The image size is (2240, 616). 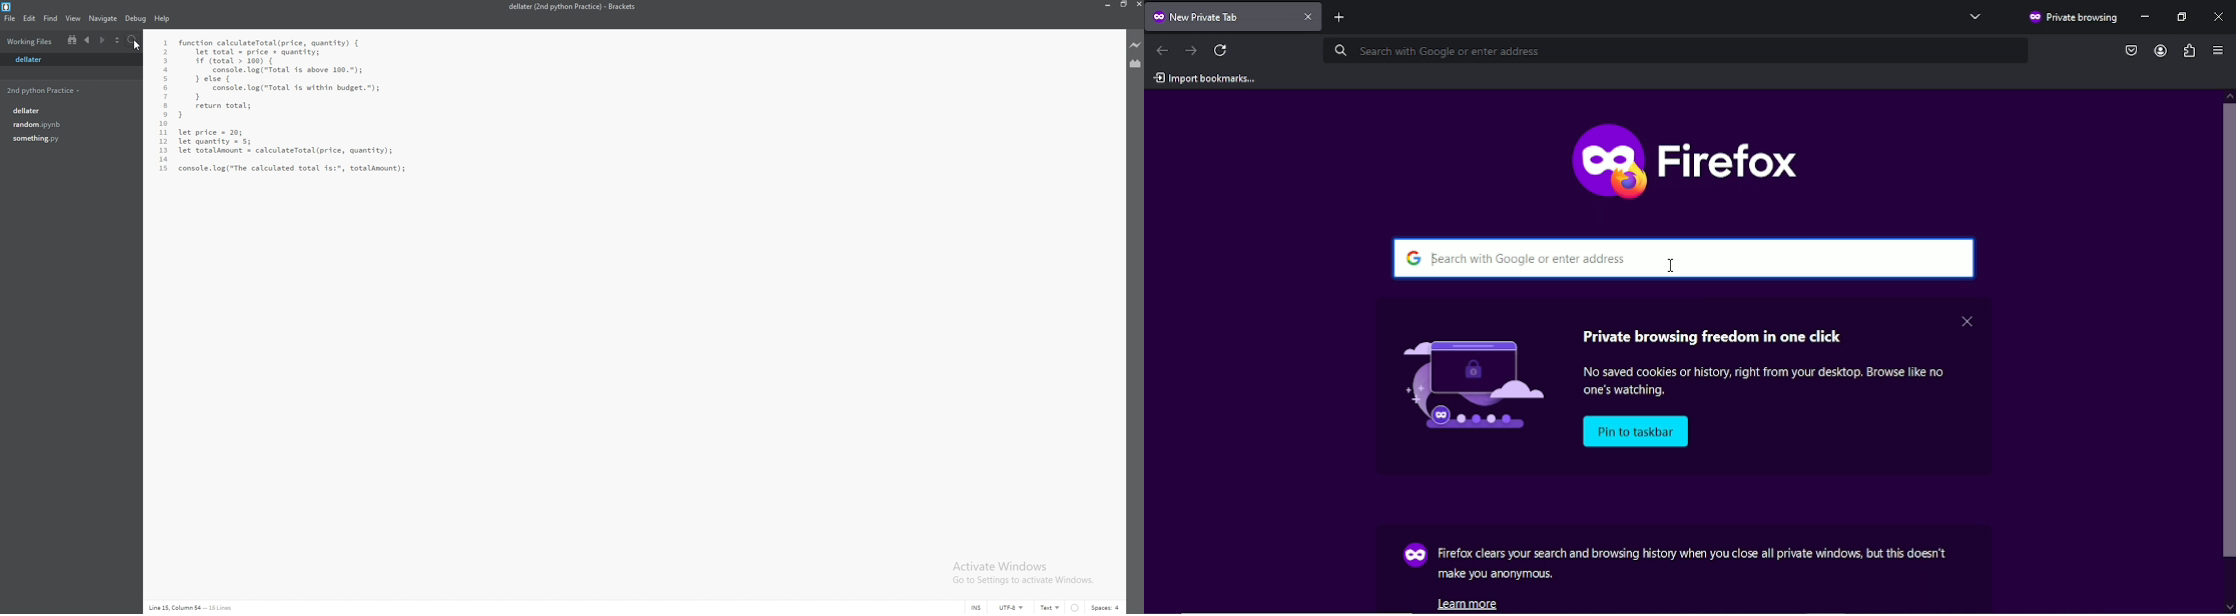 What do you see at coordinates (289, 150) in the screenshot?
I see `let price = 20;let quantity = 5;let totalamount = calculateTotal(price, quantity);console. log("The calculated total is:", totalamount);` at bounding box center [289, 150].